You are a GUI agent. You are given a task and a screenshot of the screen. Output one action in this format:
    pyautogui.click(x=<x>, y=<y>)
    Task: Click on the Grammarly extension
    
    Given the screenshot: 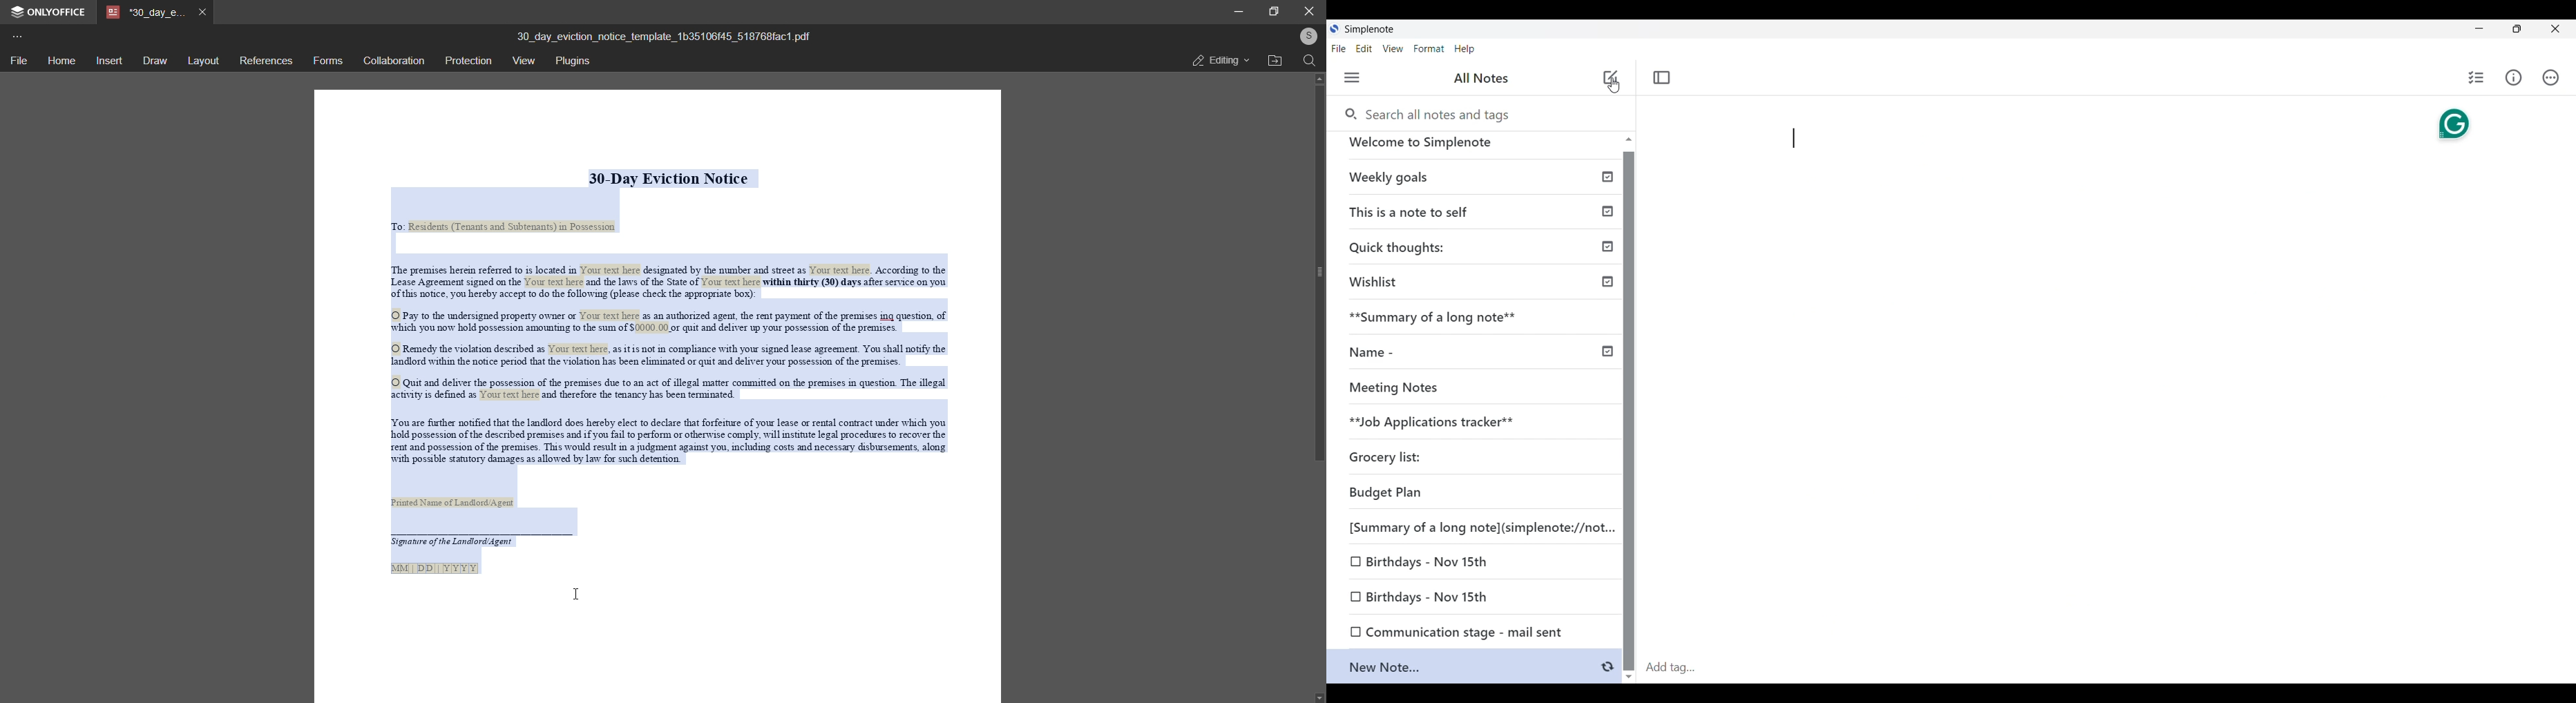 What is the action you would take?
    pyautogui.click(x=2454, y=124)
    